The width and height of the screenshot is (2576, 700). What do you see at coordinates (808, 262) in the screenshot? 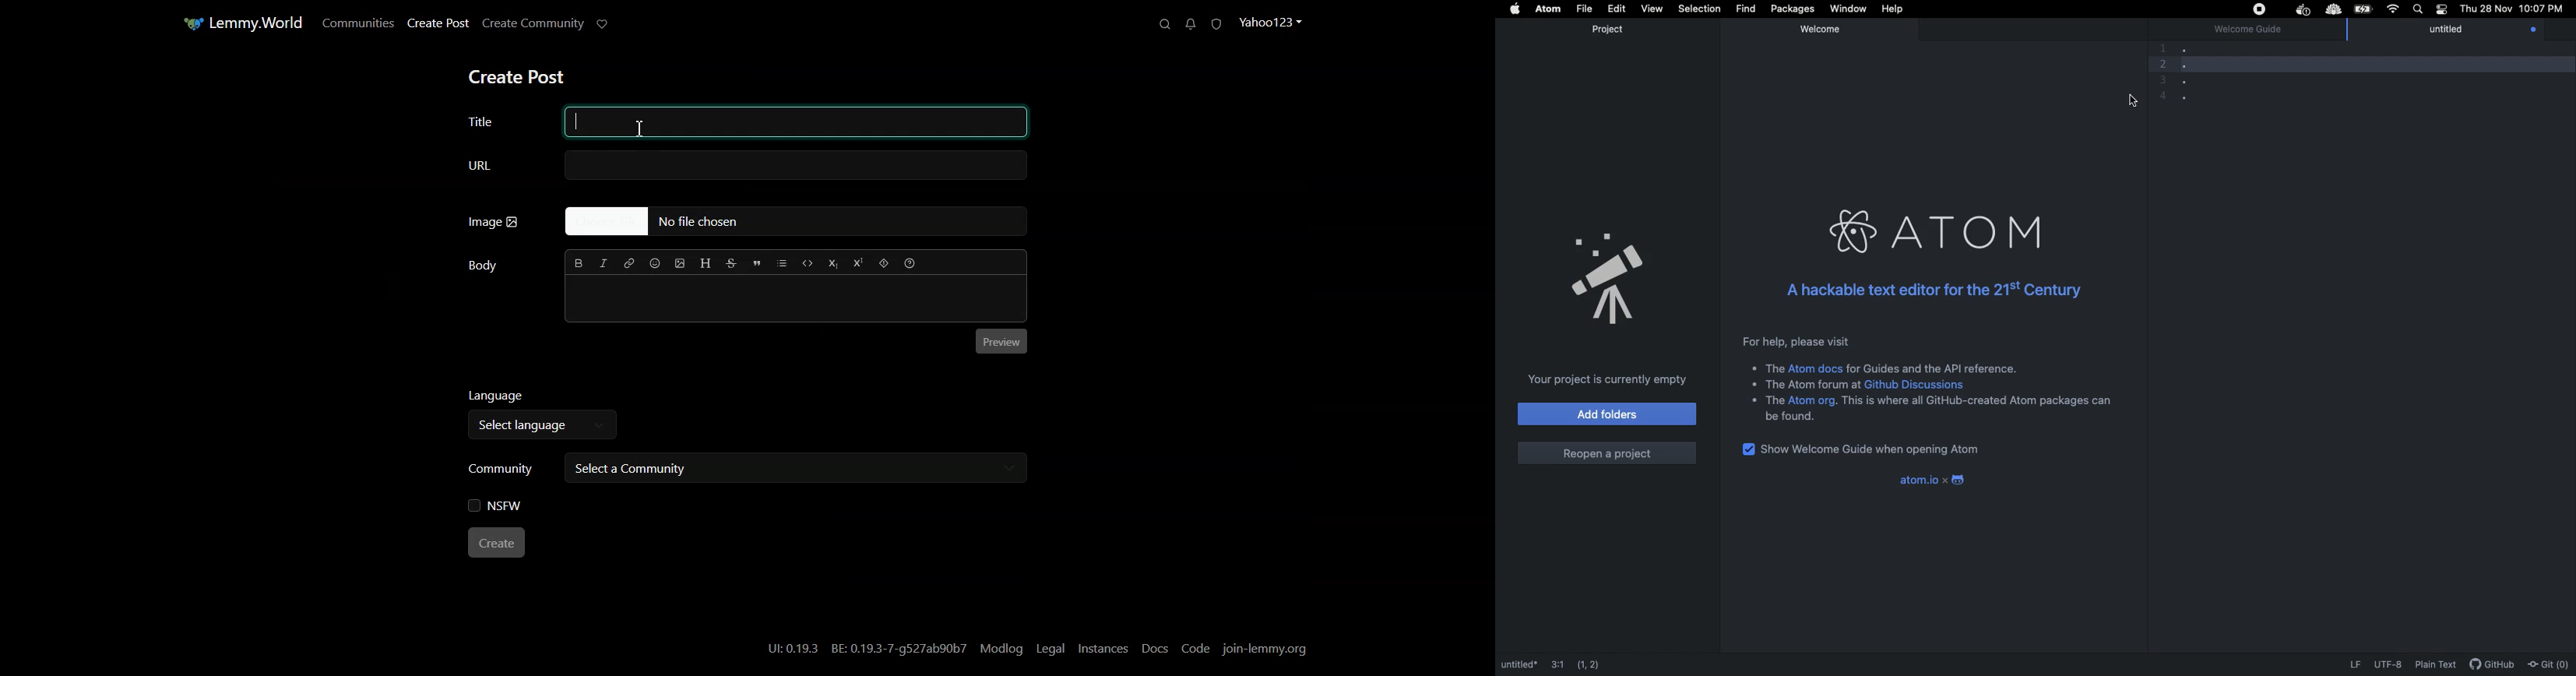
I see `Code` at bounding box center [808, 262].